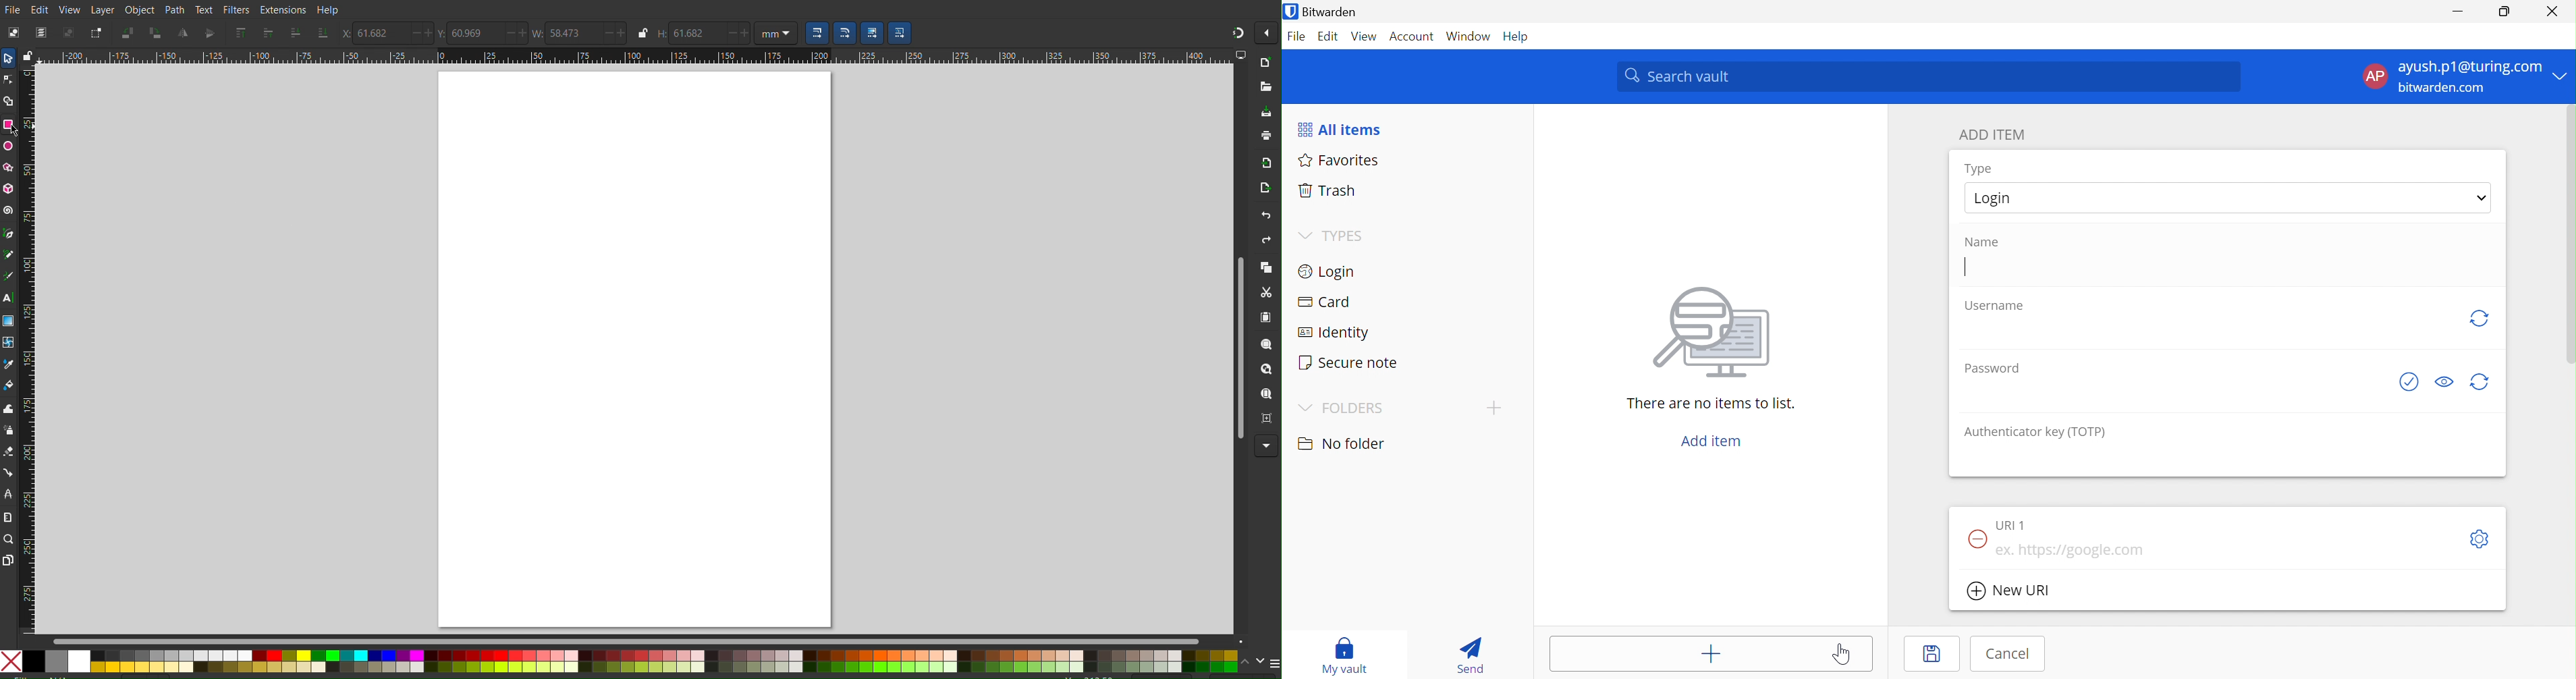 Image resolution: width=2576 pixels, height=700 pixels. What do you see at coordinates (1266, 445) in the screenshot?
I see `More Options` at bounding box center [1266, 445].